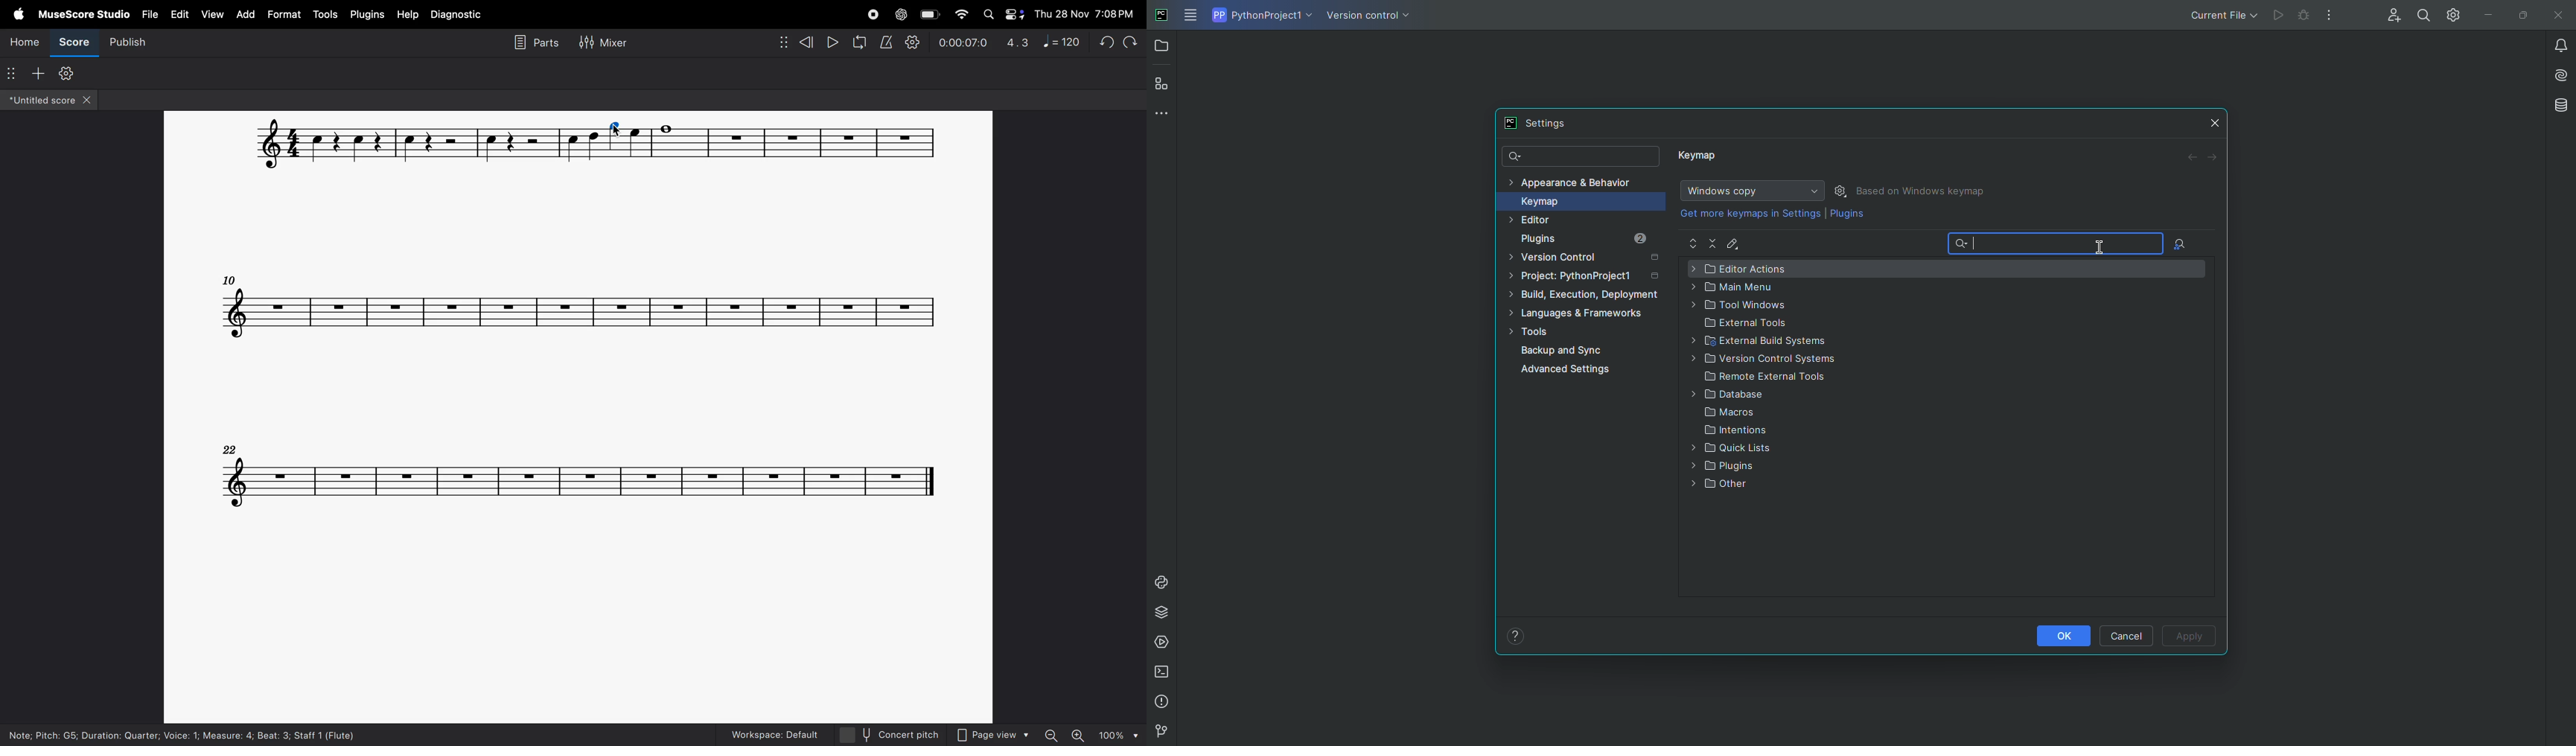  I want to click on 0.00.07.0, so click(963, 41).